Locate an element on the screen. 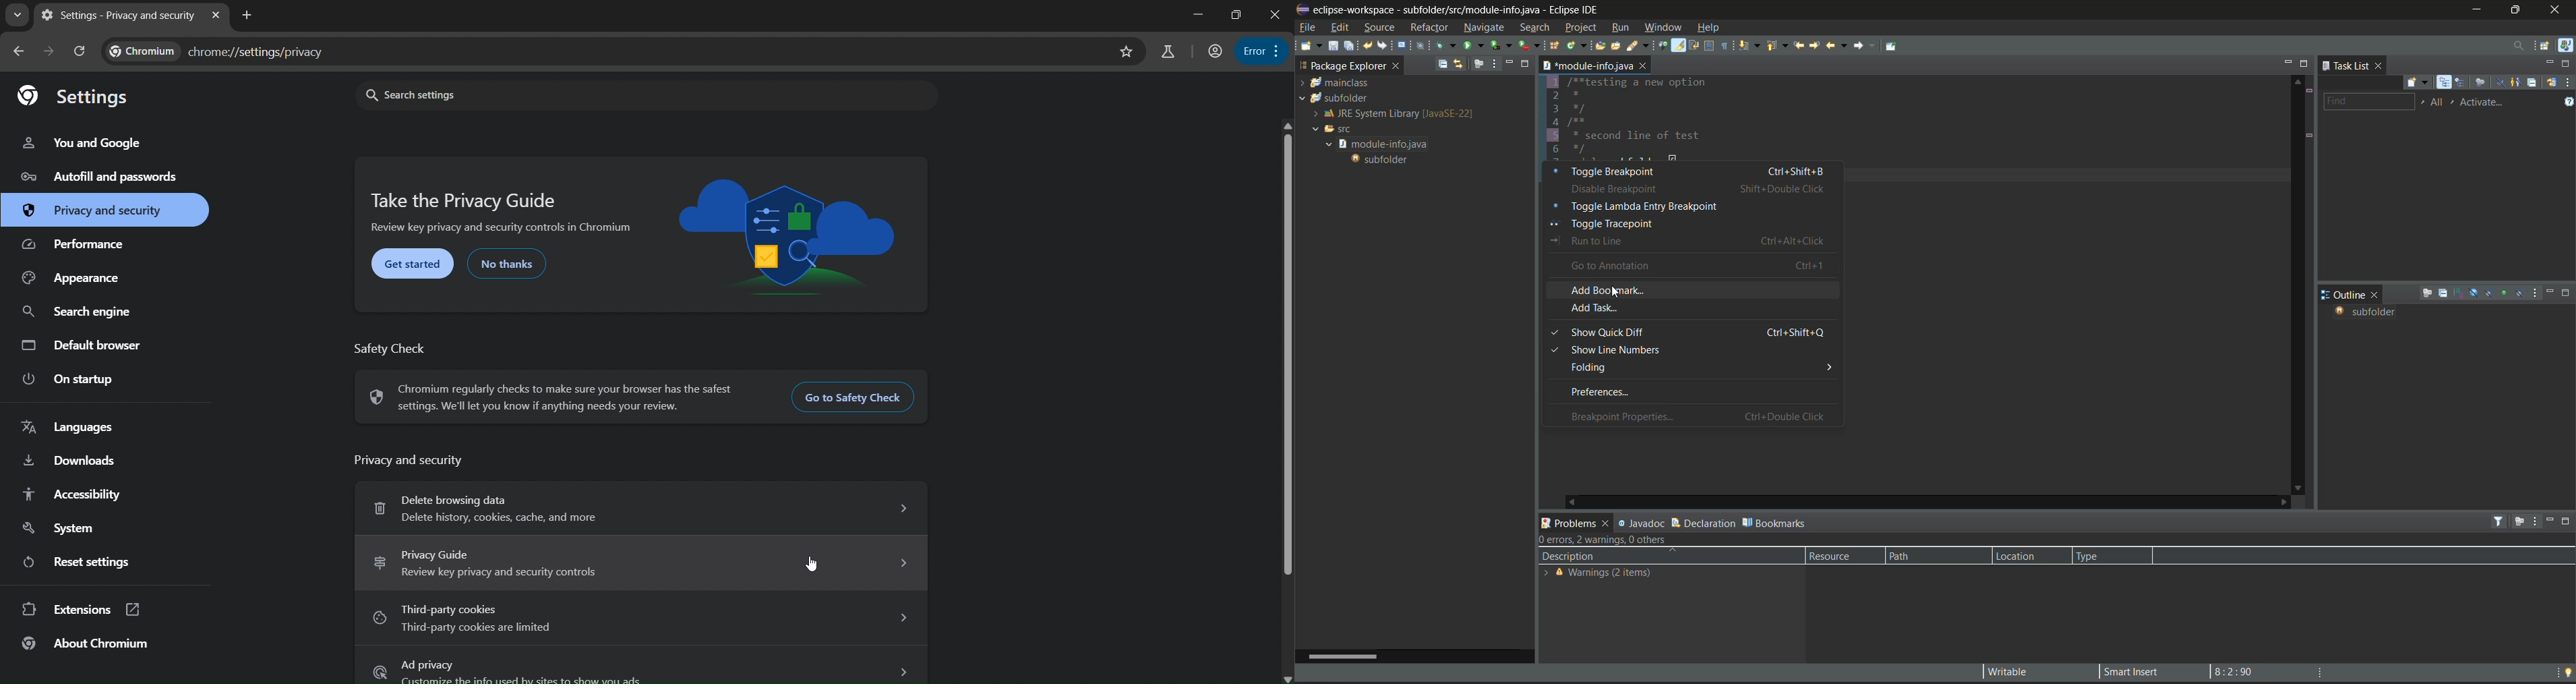  close is located at coordinates (1643, 67).